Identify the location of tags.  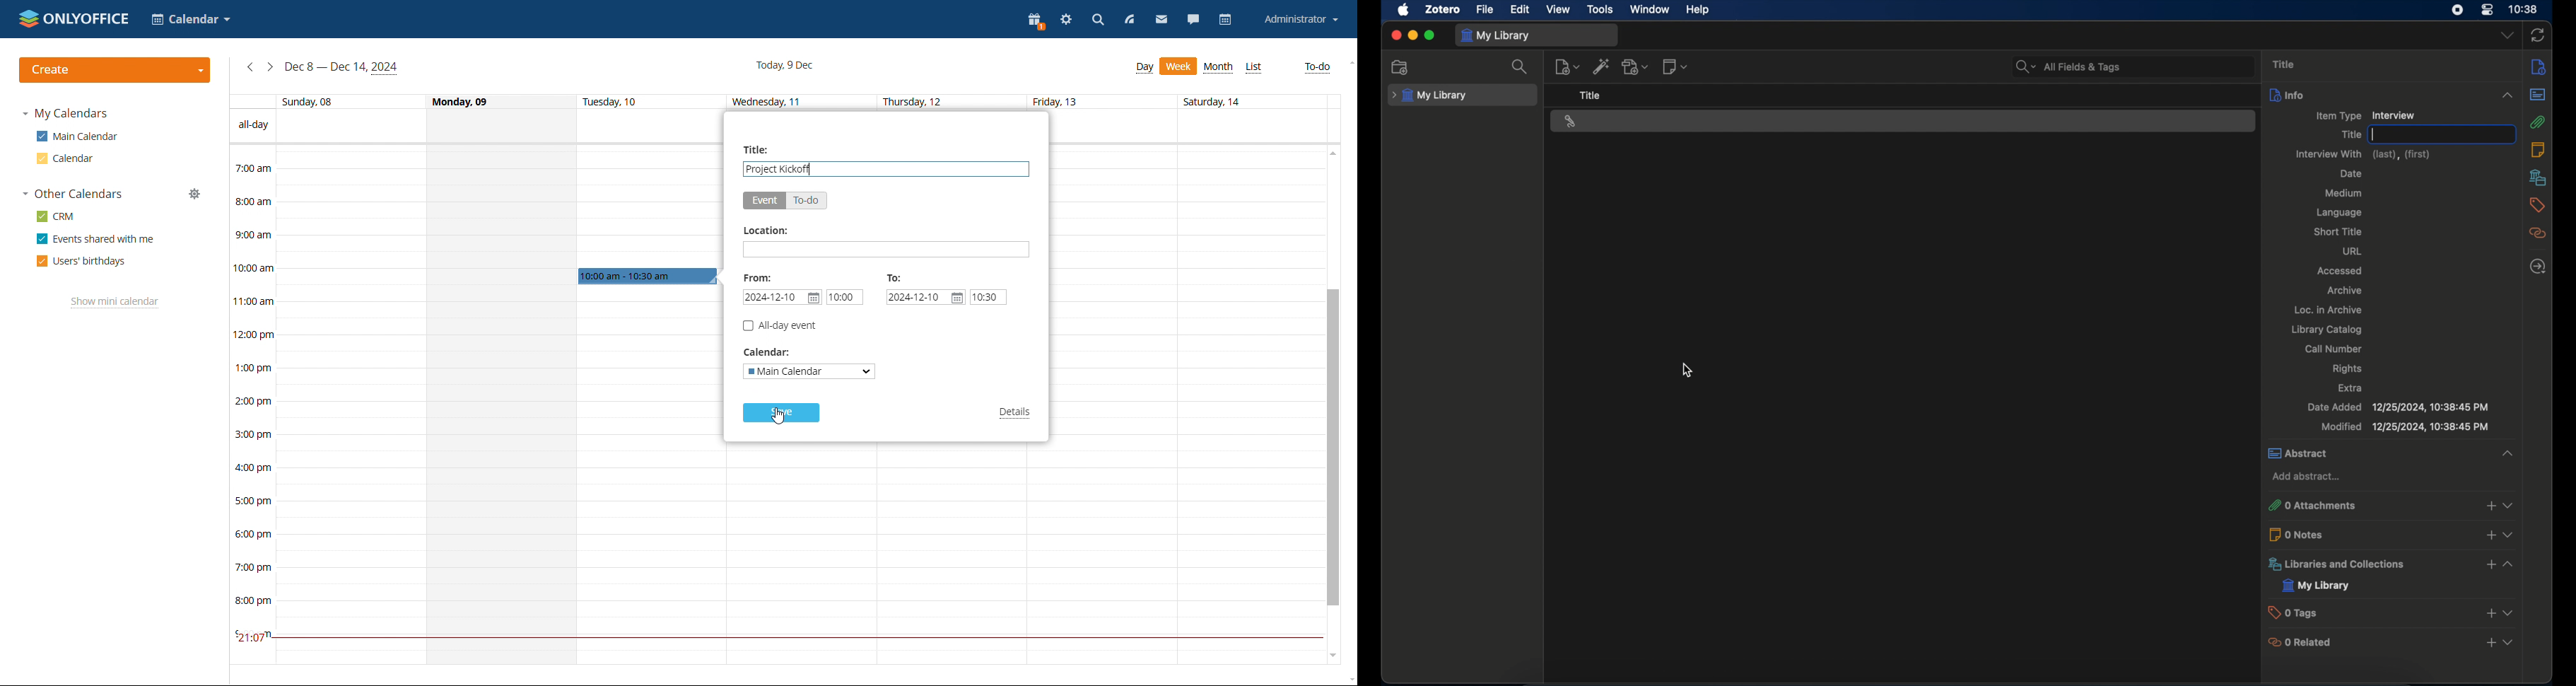
(2538, 205).